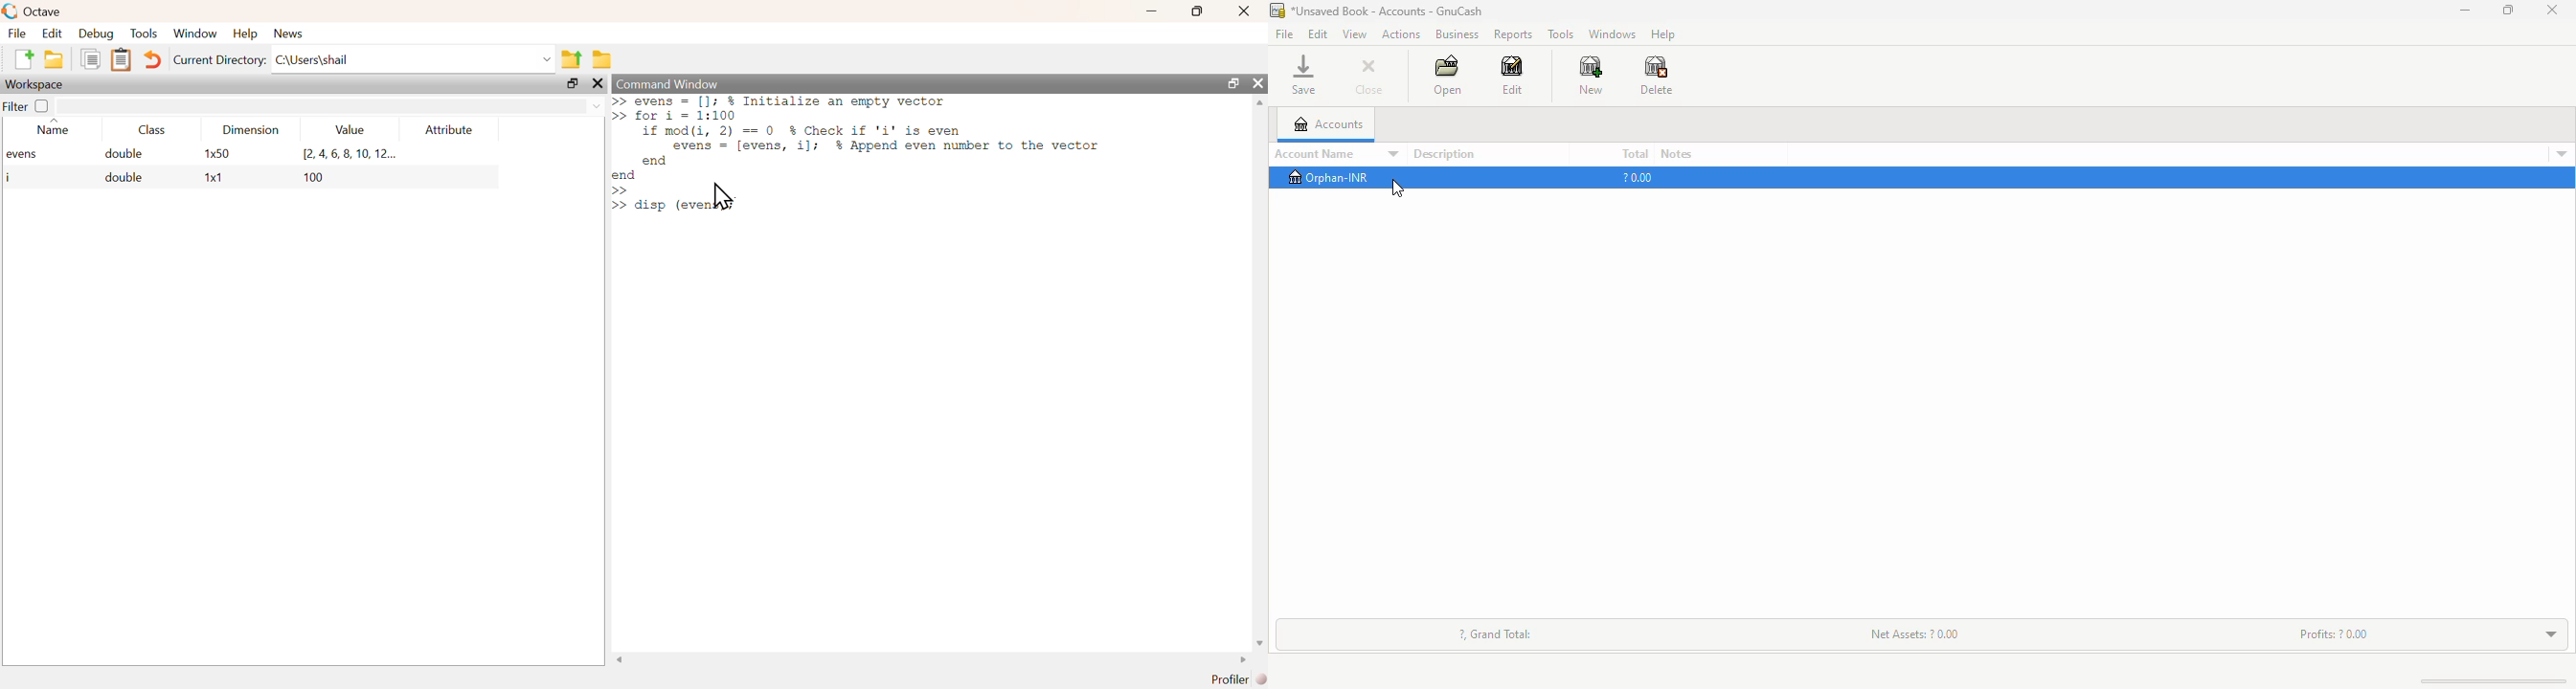 Image resolution: width=2576 pixels, height=700 pixels. Describe the element at coordinates (1338, 154) in the screenshot. I see `account name` at that location.